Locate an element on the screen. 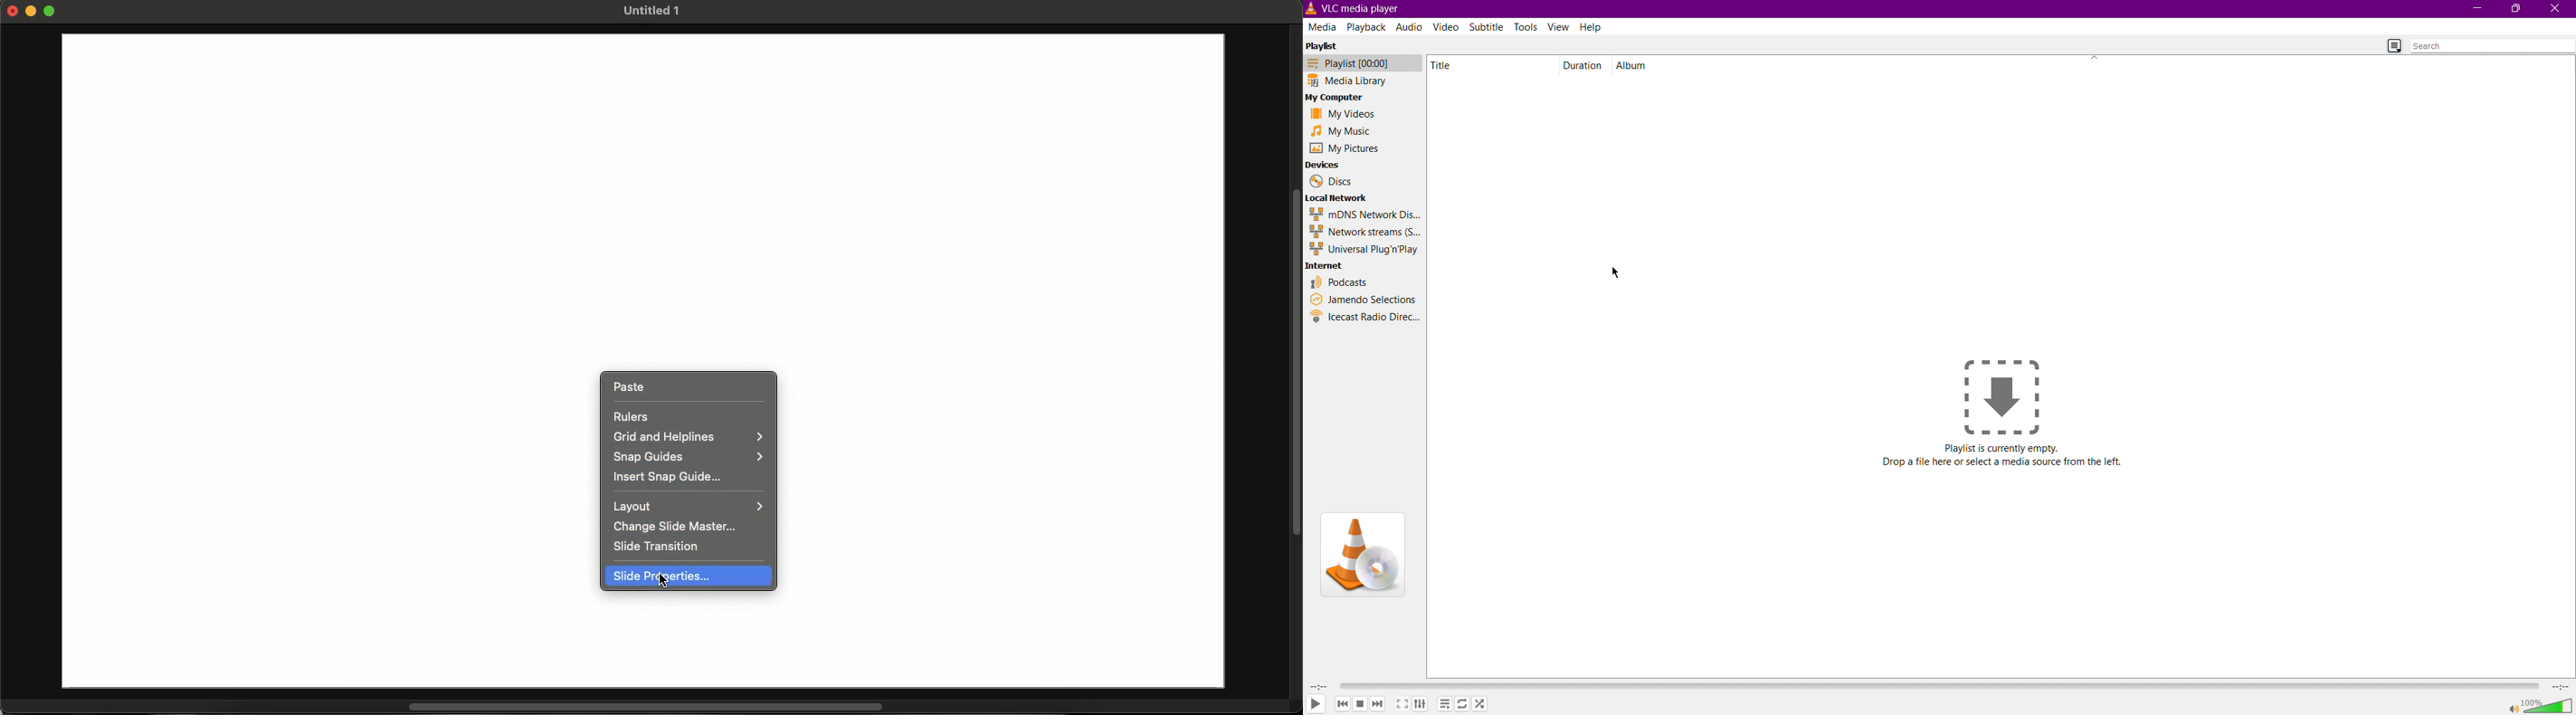 The height and width of the screenshot is (728, 2576). My Videos is located at coordinates (1342, 113).